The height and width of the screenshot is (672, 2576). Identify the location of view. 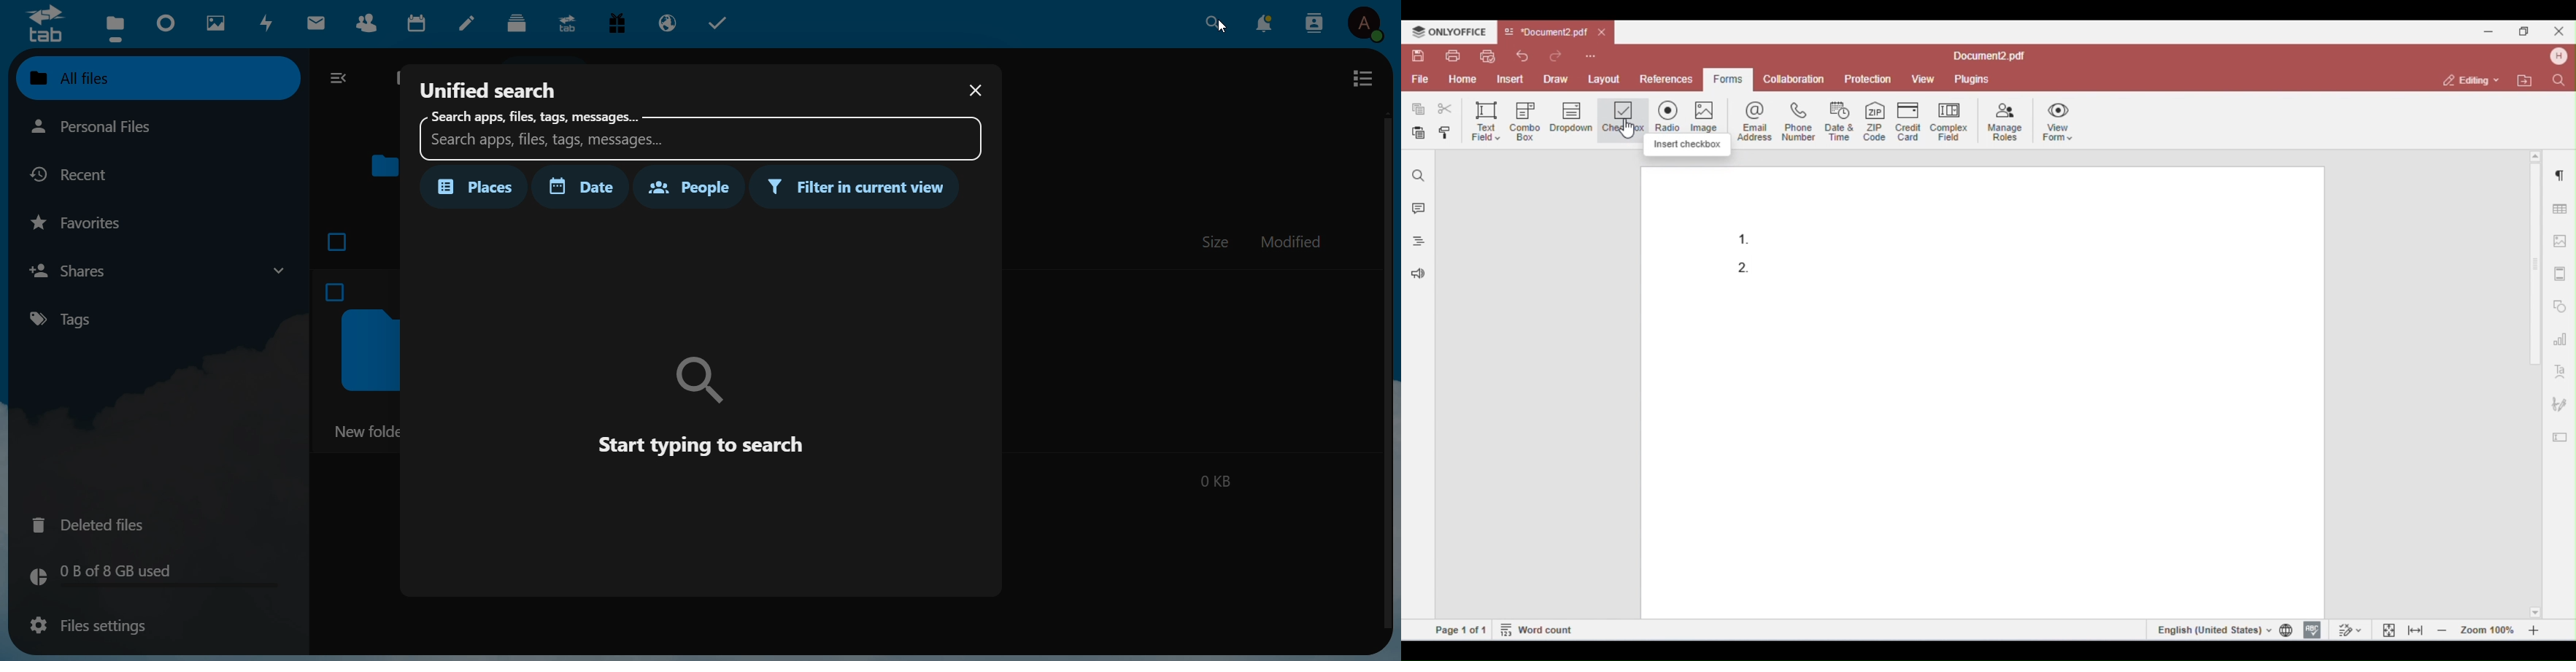
(1362, 78).